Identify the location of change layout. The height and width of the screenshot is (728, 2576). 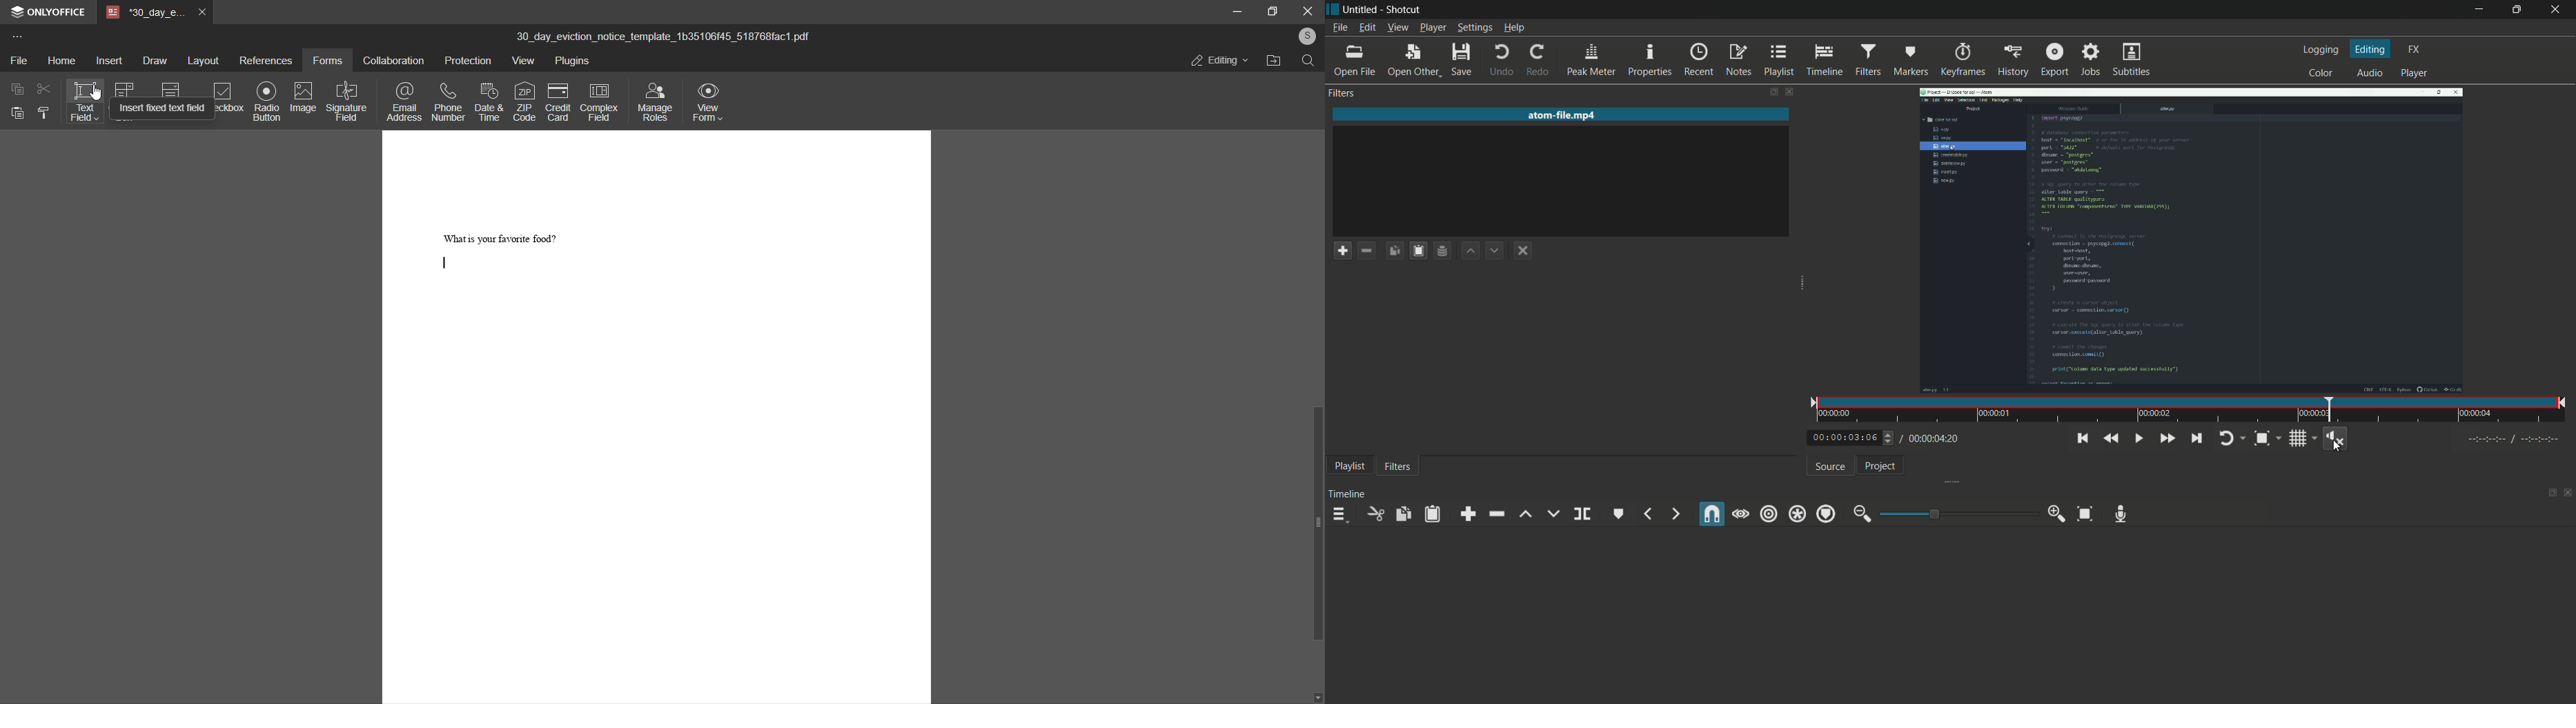
(2550, 492).